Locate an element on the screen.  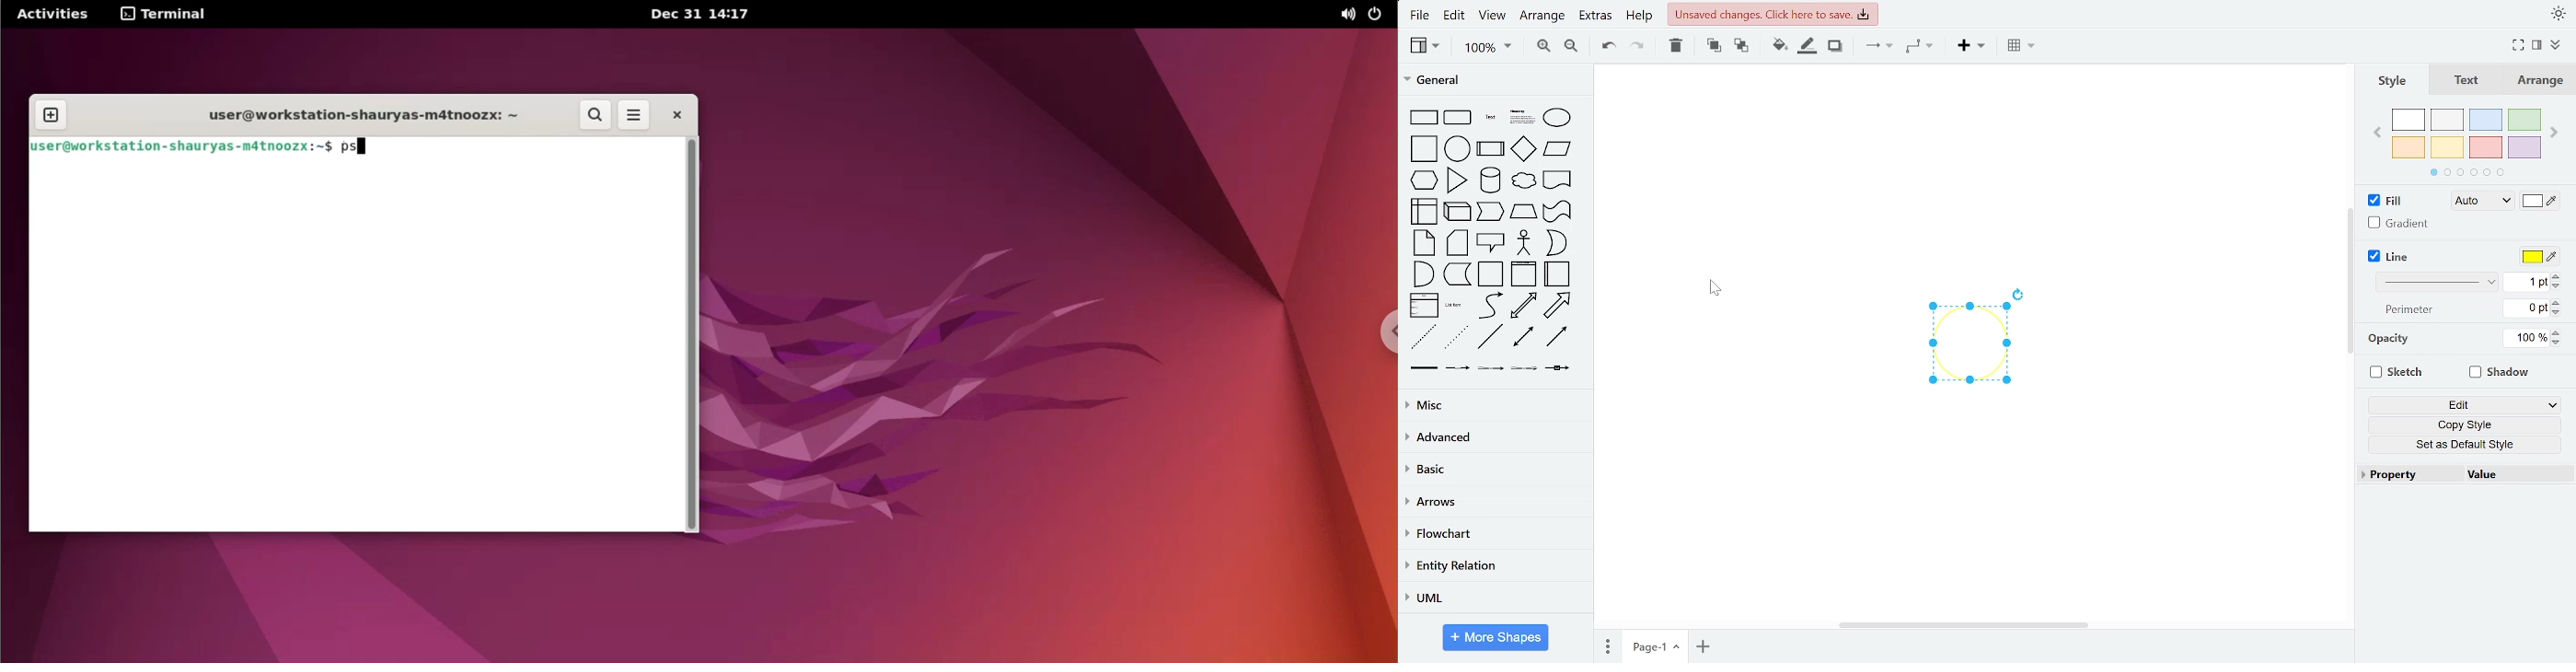
vertical scrollbar is located at coordinates (2350, 284).